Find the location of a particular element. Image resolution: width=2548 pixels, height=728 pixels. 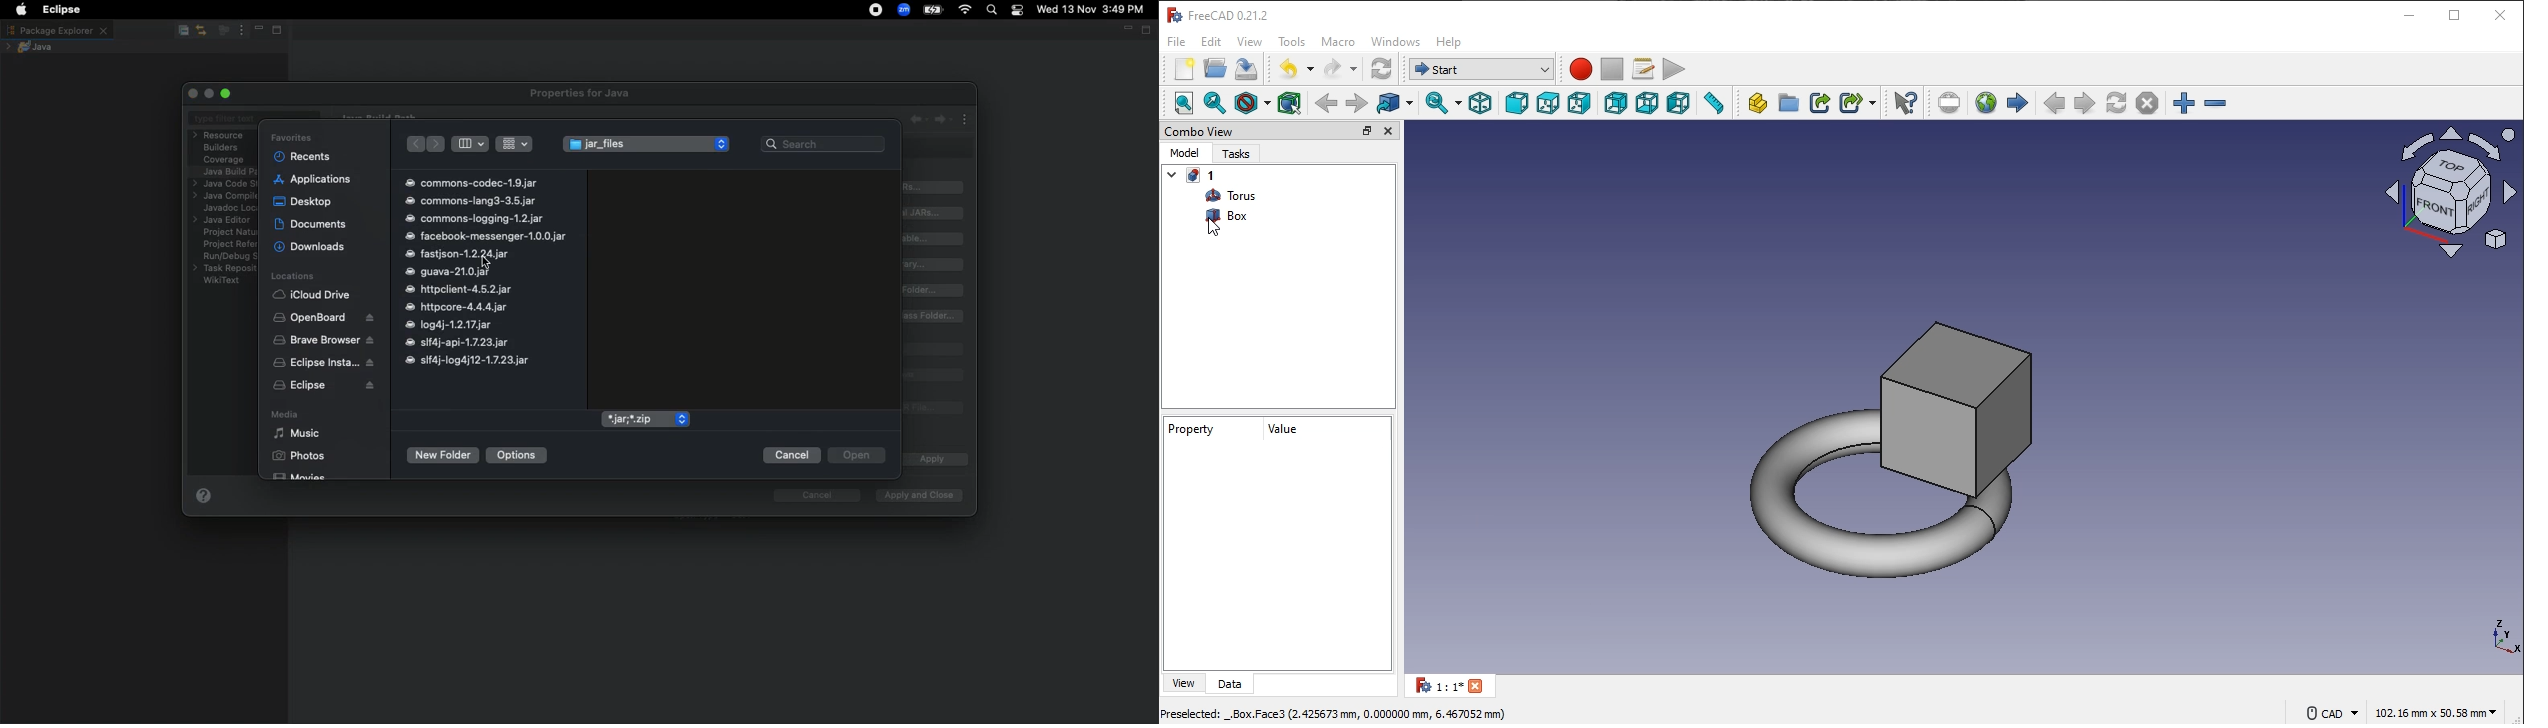

view is located at coordinates (1250, 42).